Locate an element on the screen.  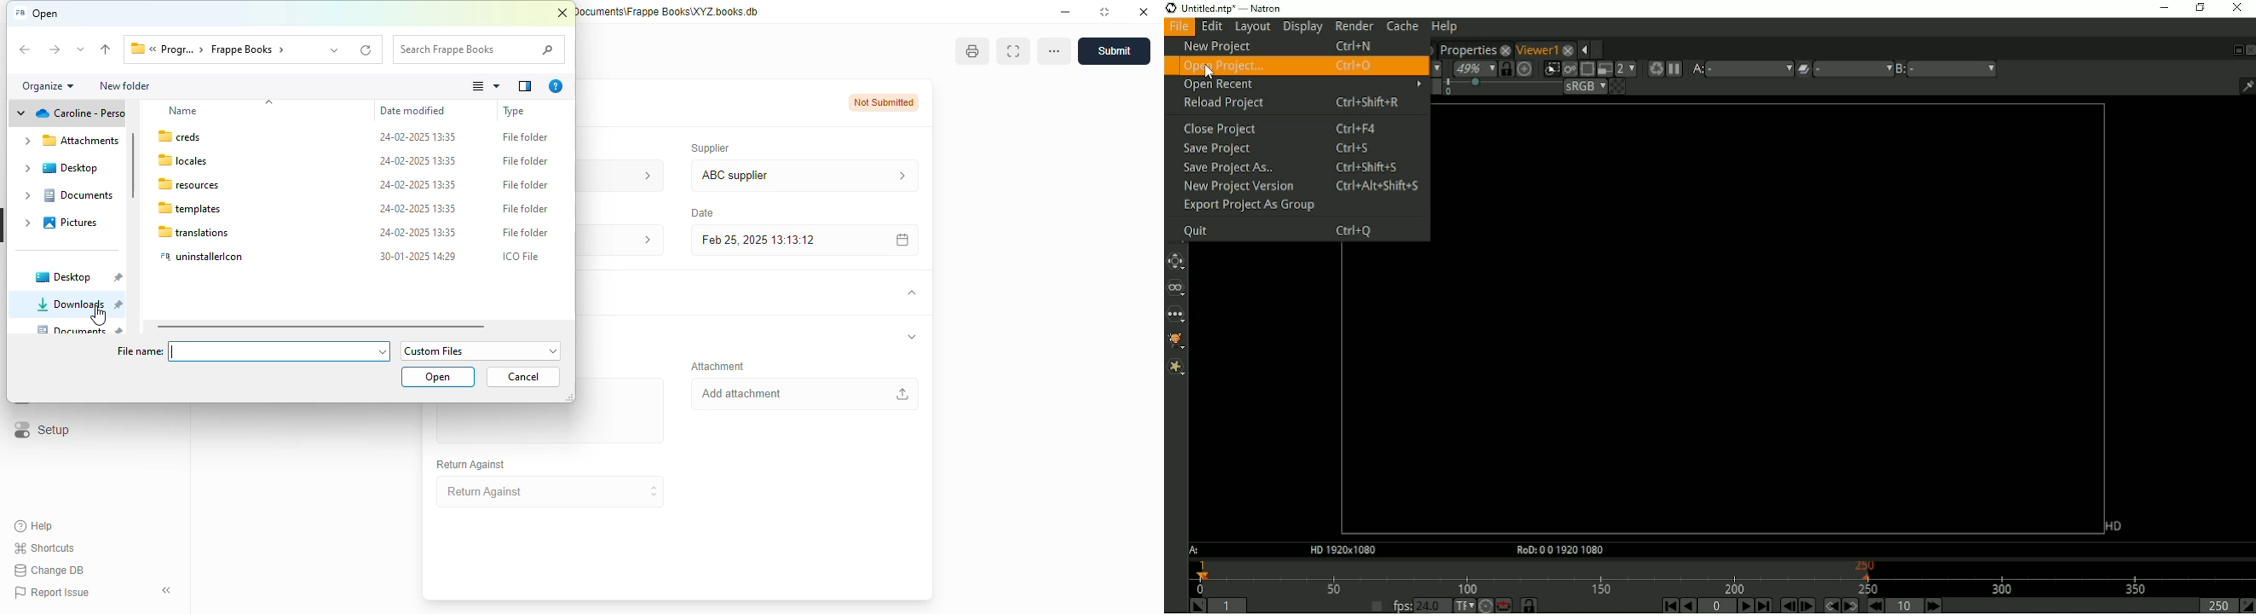
open is located at coordinates (46, 14).